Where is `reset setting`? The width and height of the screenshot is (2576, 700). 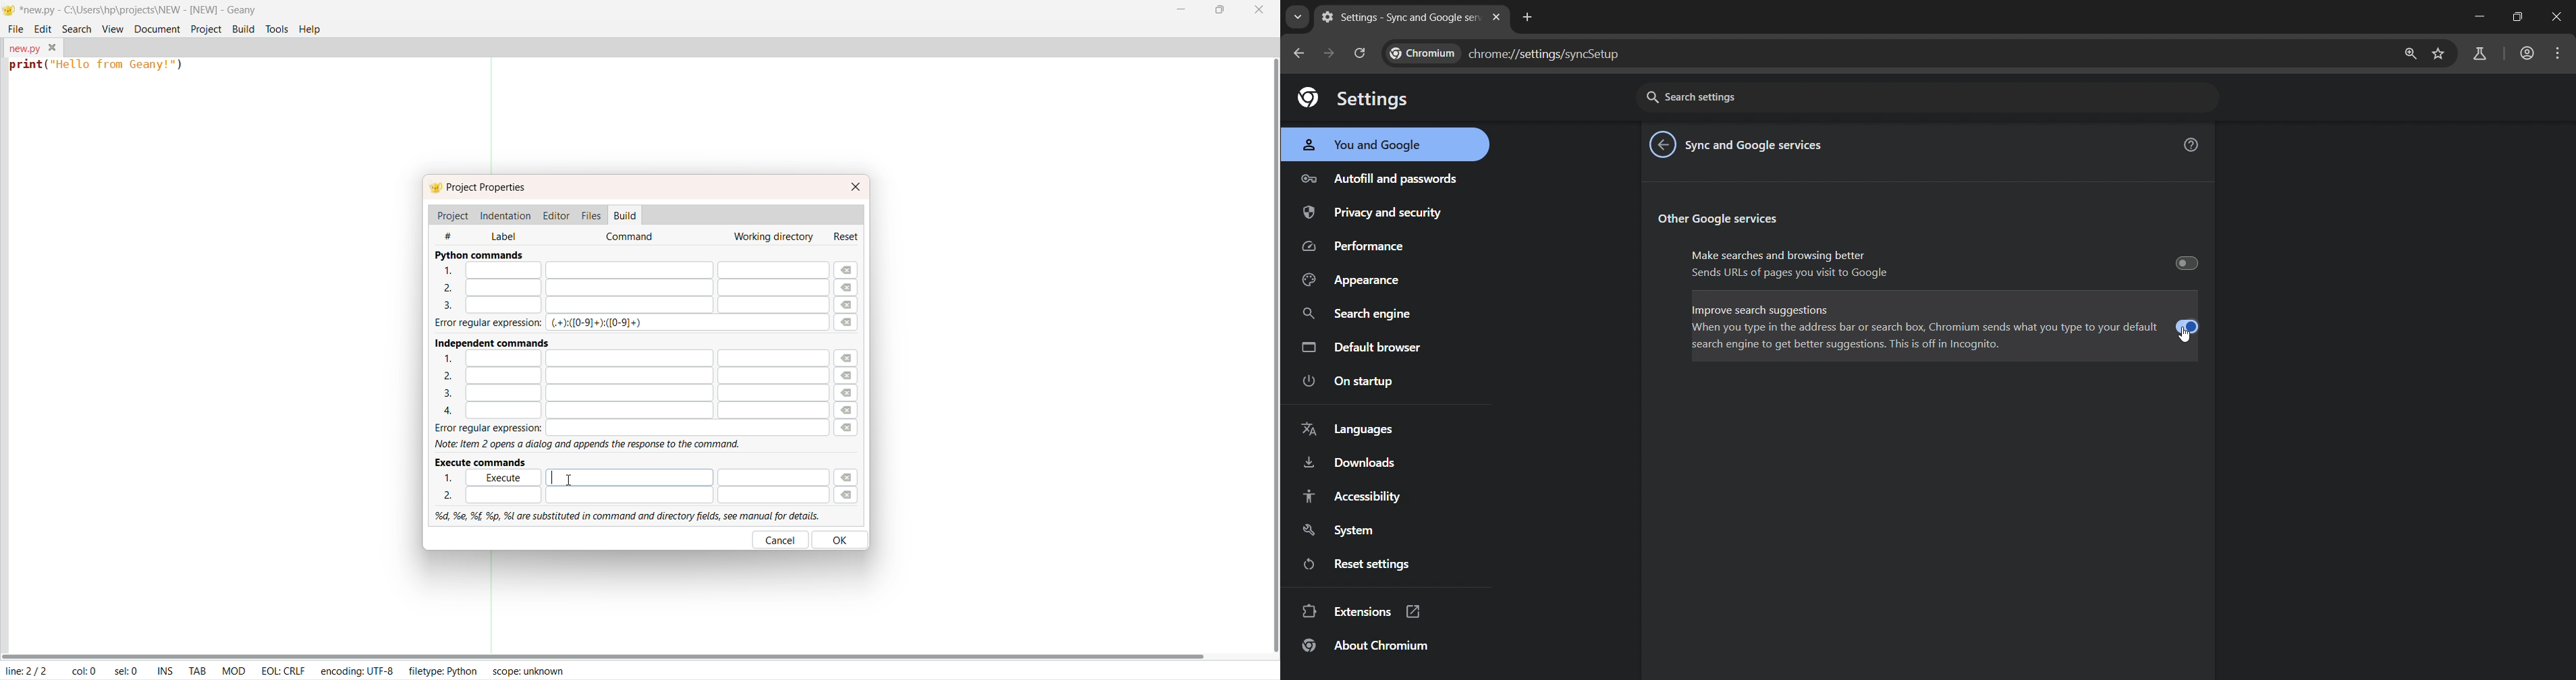
reset setting is located at coordinates (1394, 563).